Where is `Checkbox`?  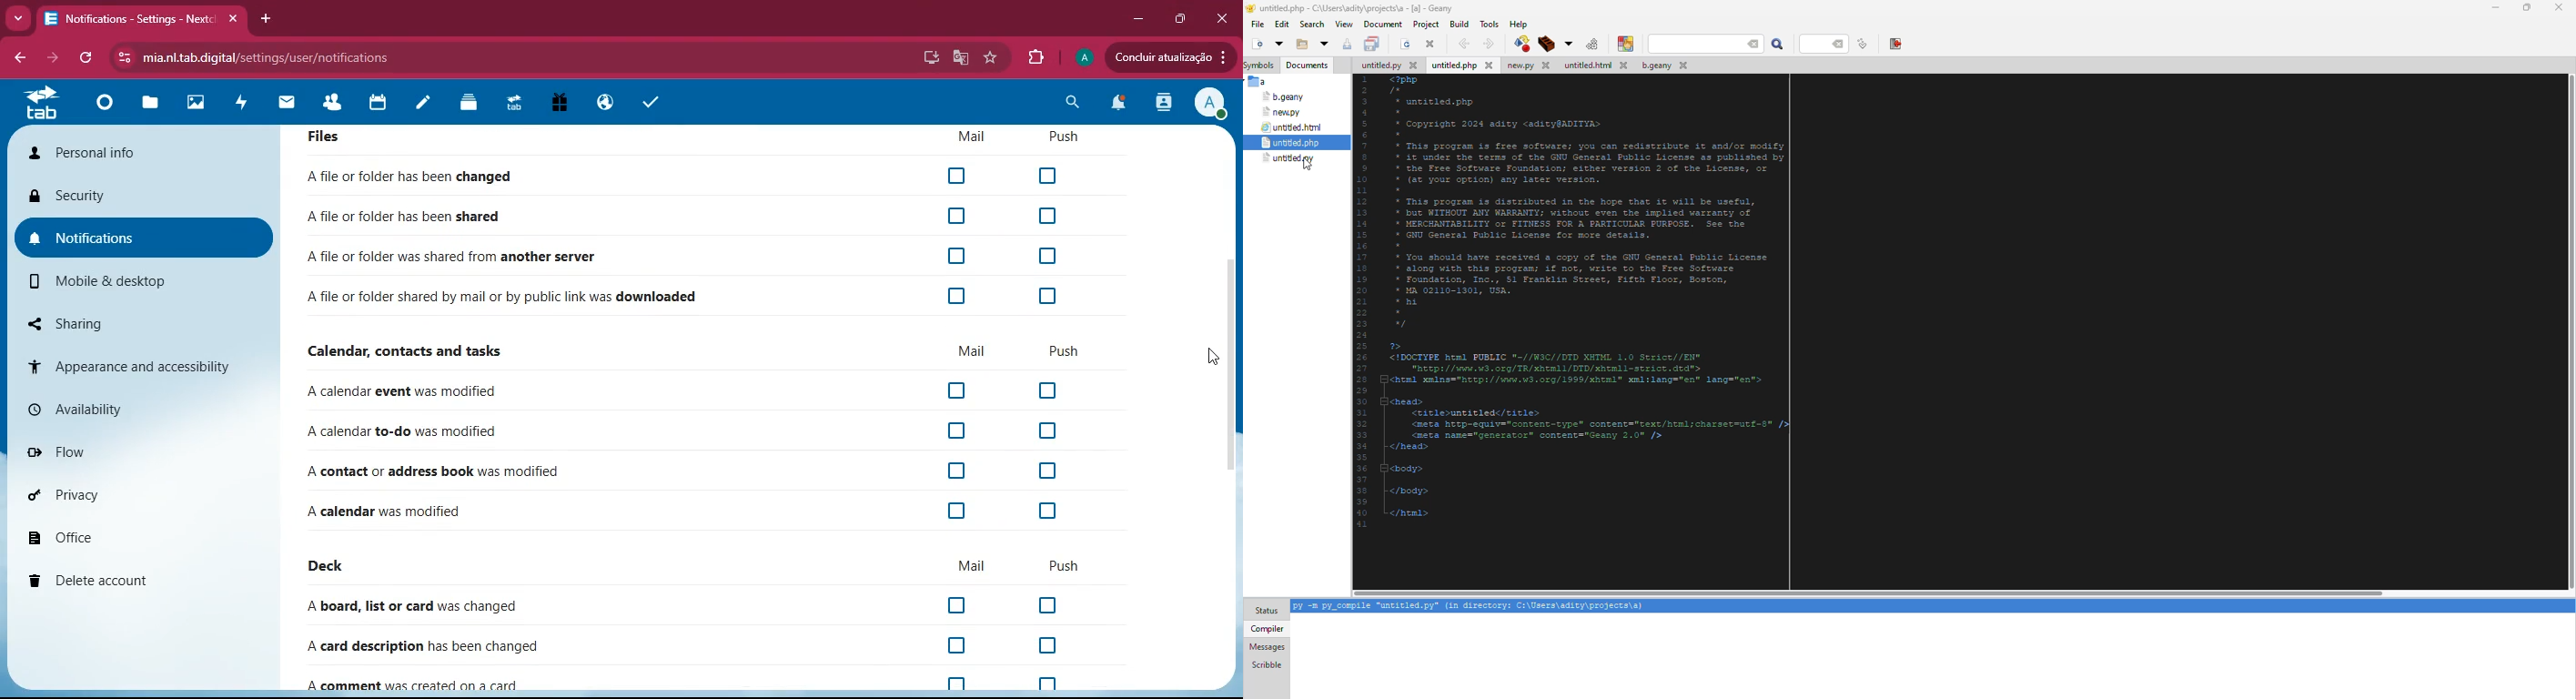
Checkbox is located at coordinates (1053, 214).